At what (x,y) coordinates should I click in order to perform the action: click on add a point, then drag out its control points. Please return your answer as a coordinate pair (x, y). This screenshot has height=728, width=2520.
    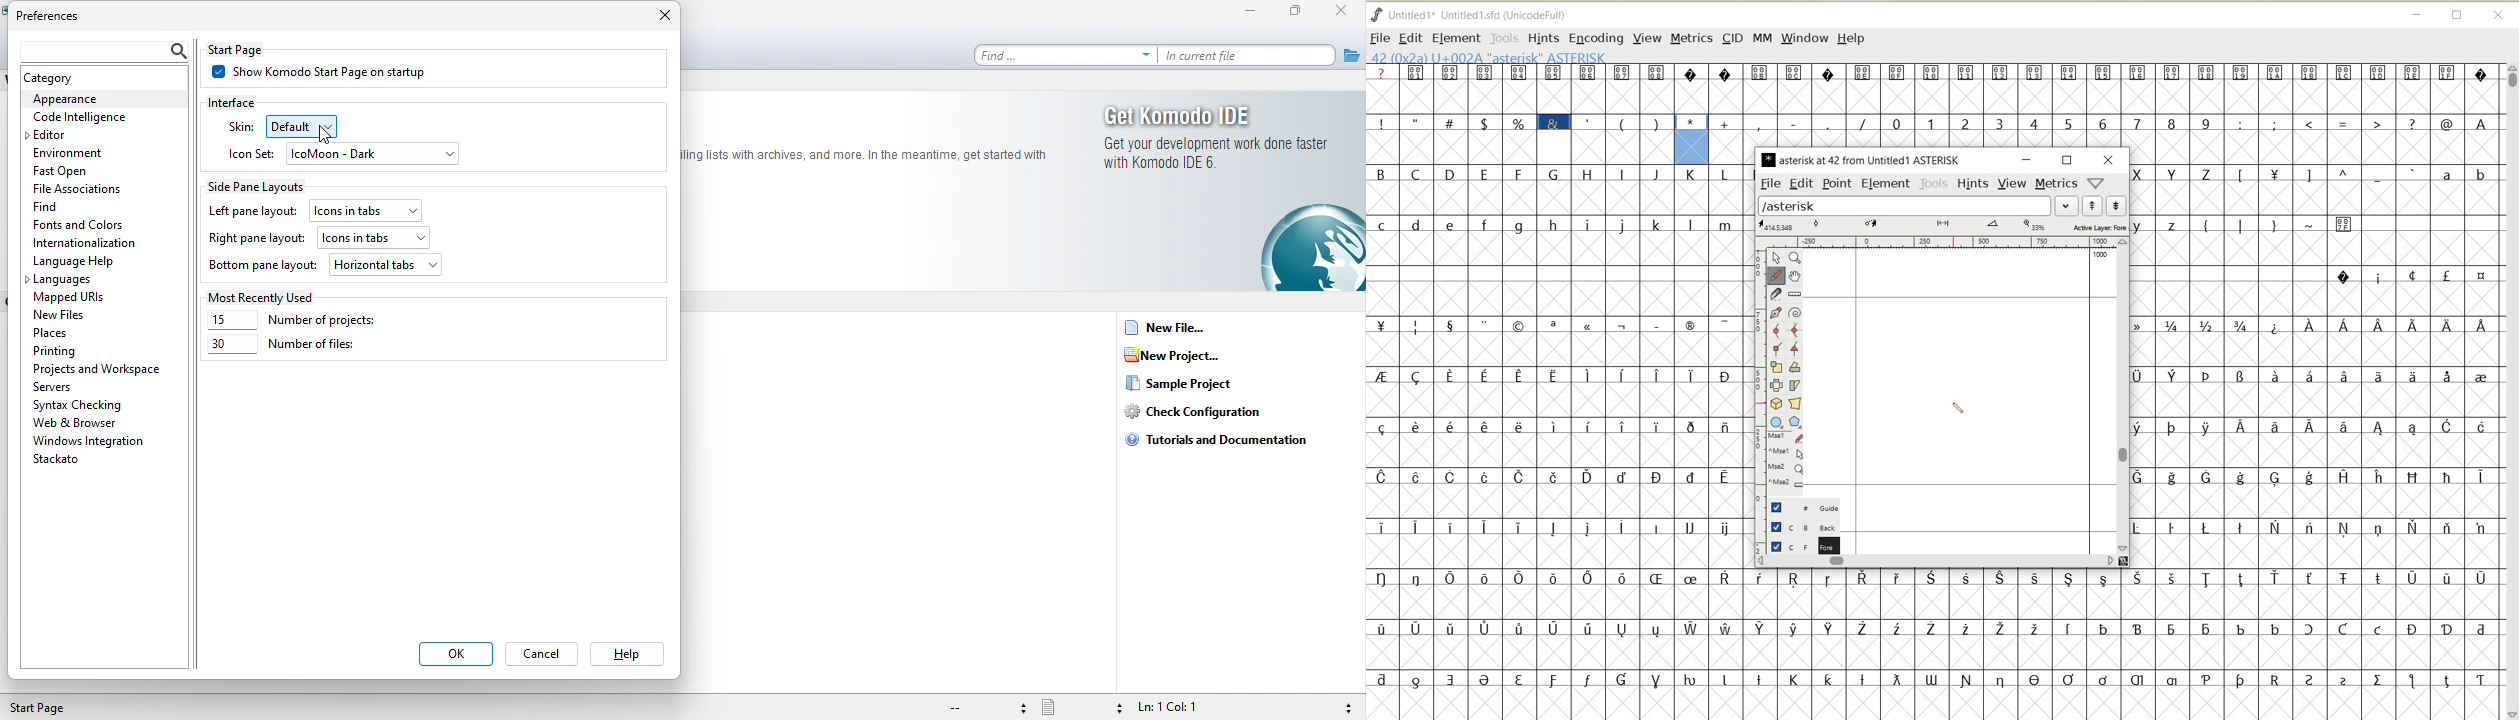
    Looking at the image, I should click on (1774, 312).